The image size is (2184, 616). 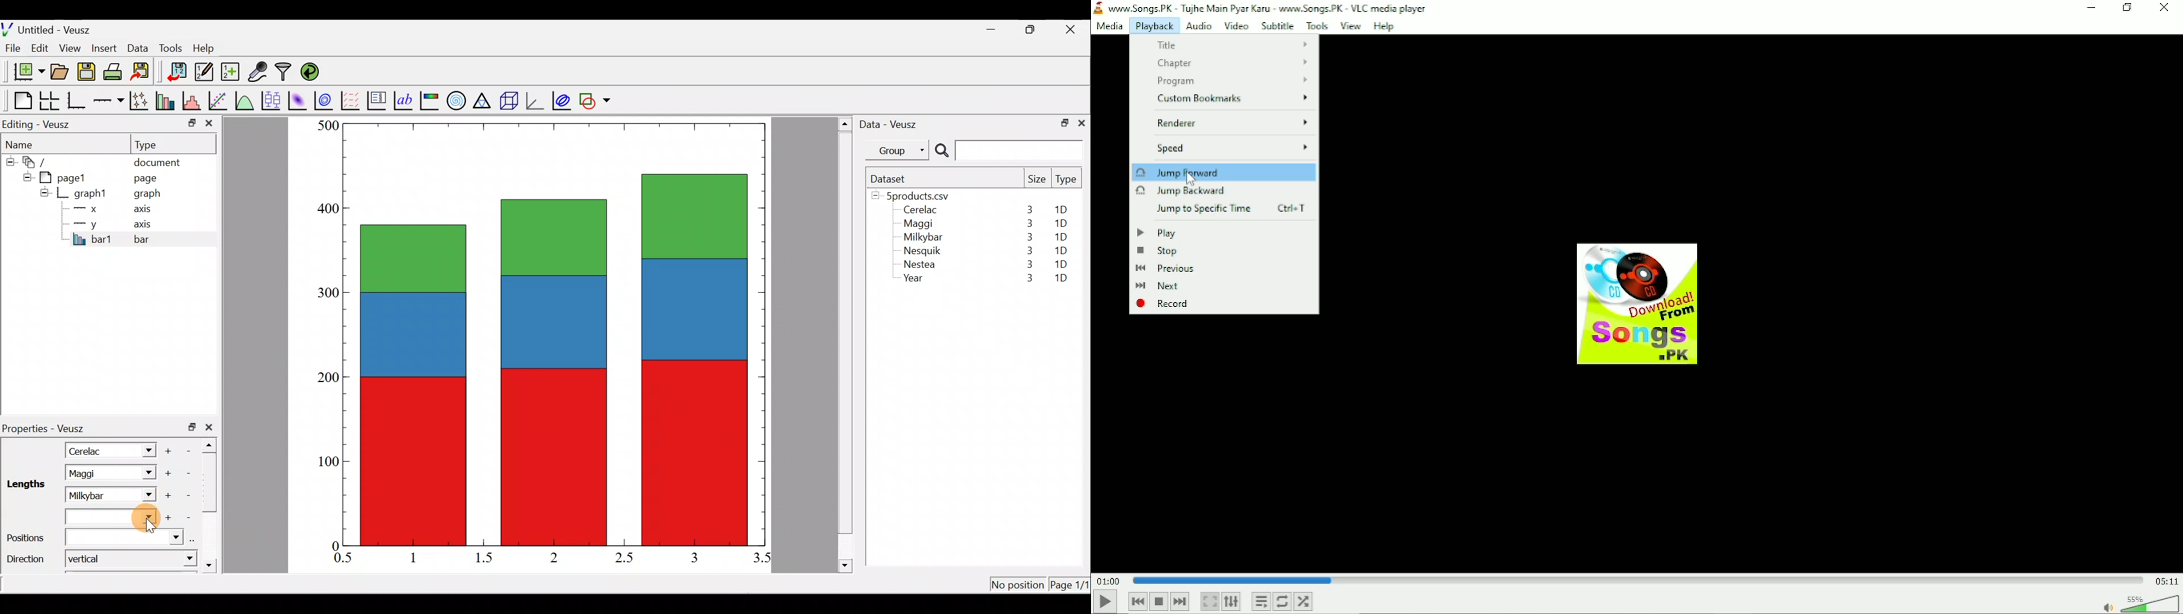 What do you see at coordinates (917, 195) in the screenshot?
I see `5products.csv` at bounding box center [917, 195].